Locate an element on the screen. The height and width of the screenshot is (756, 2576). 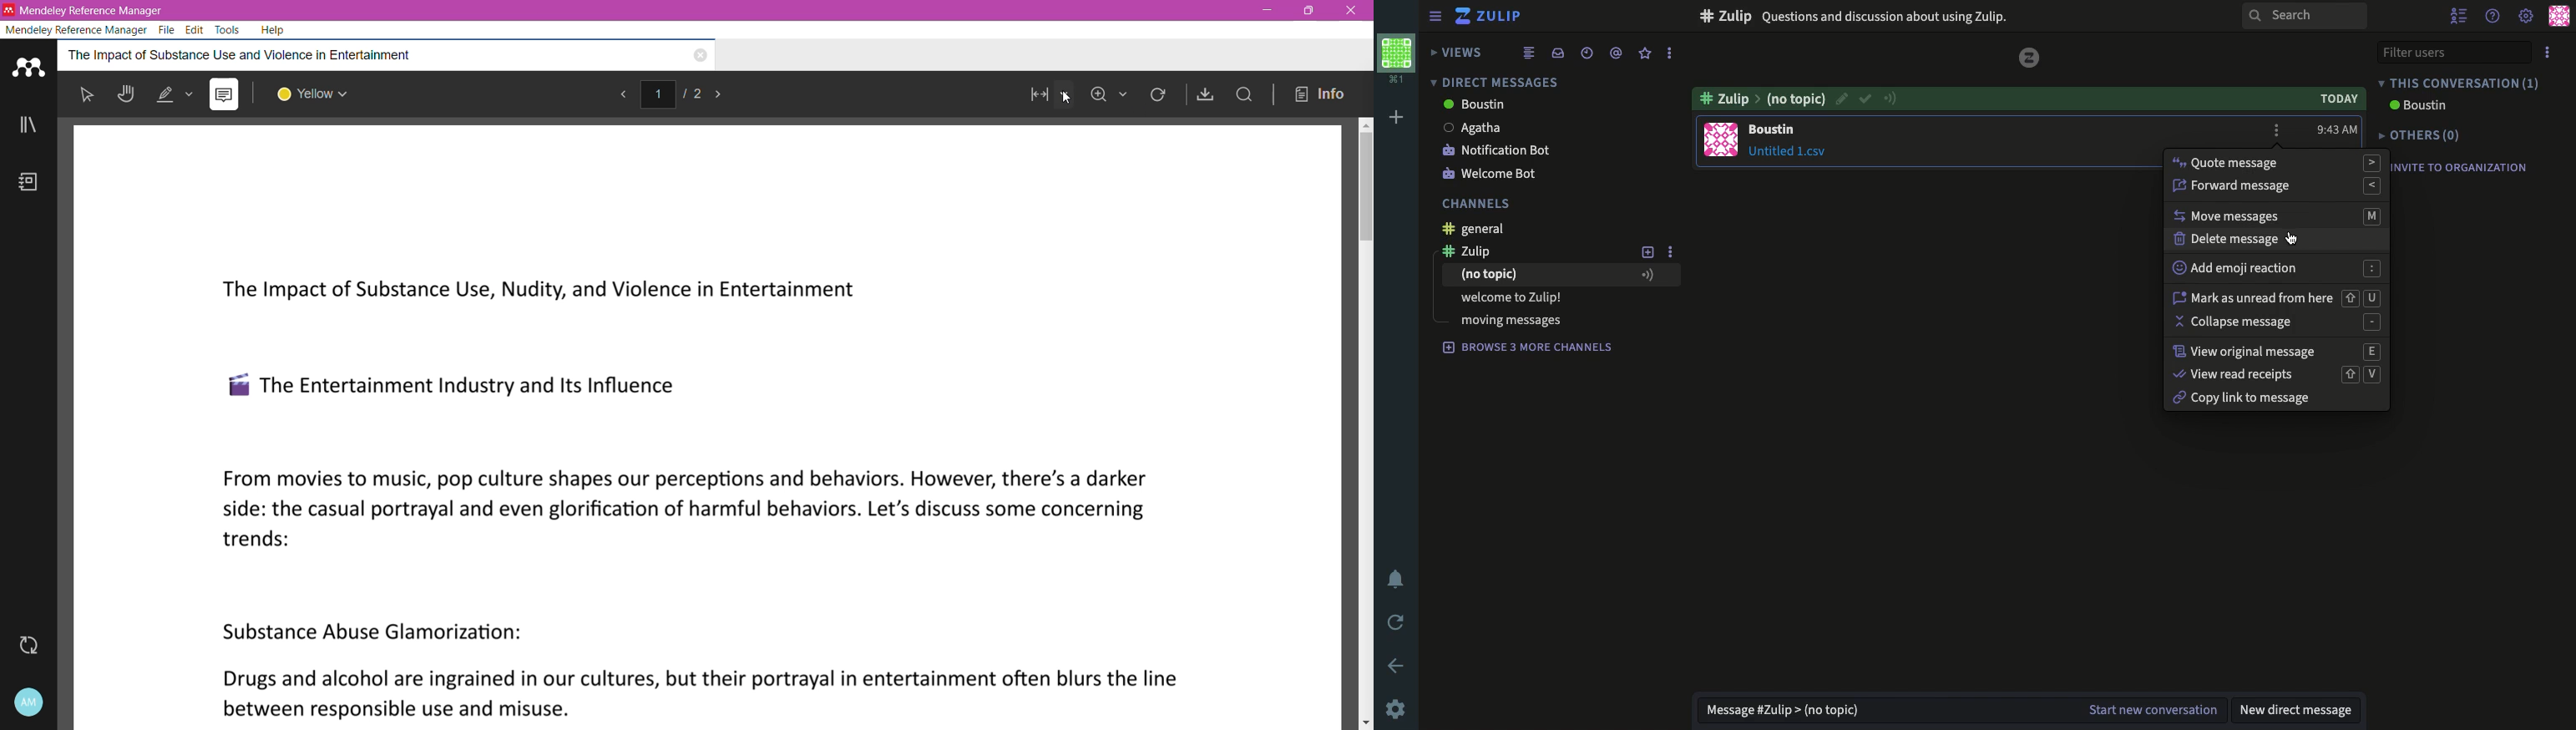
user profile is located at coordinates (2558, 16).